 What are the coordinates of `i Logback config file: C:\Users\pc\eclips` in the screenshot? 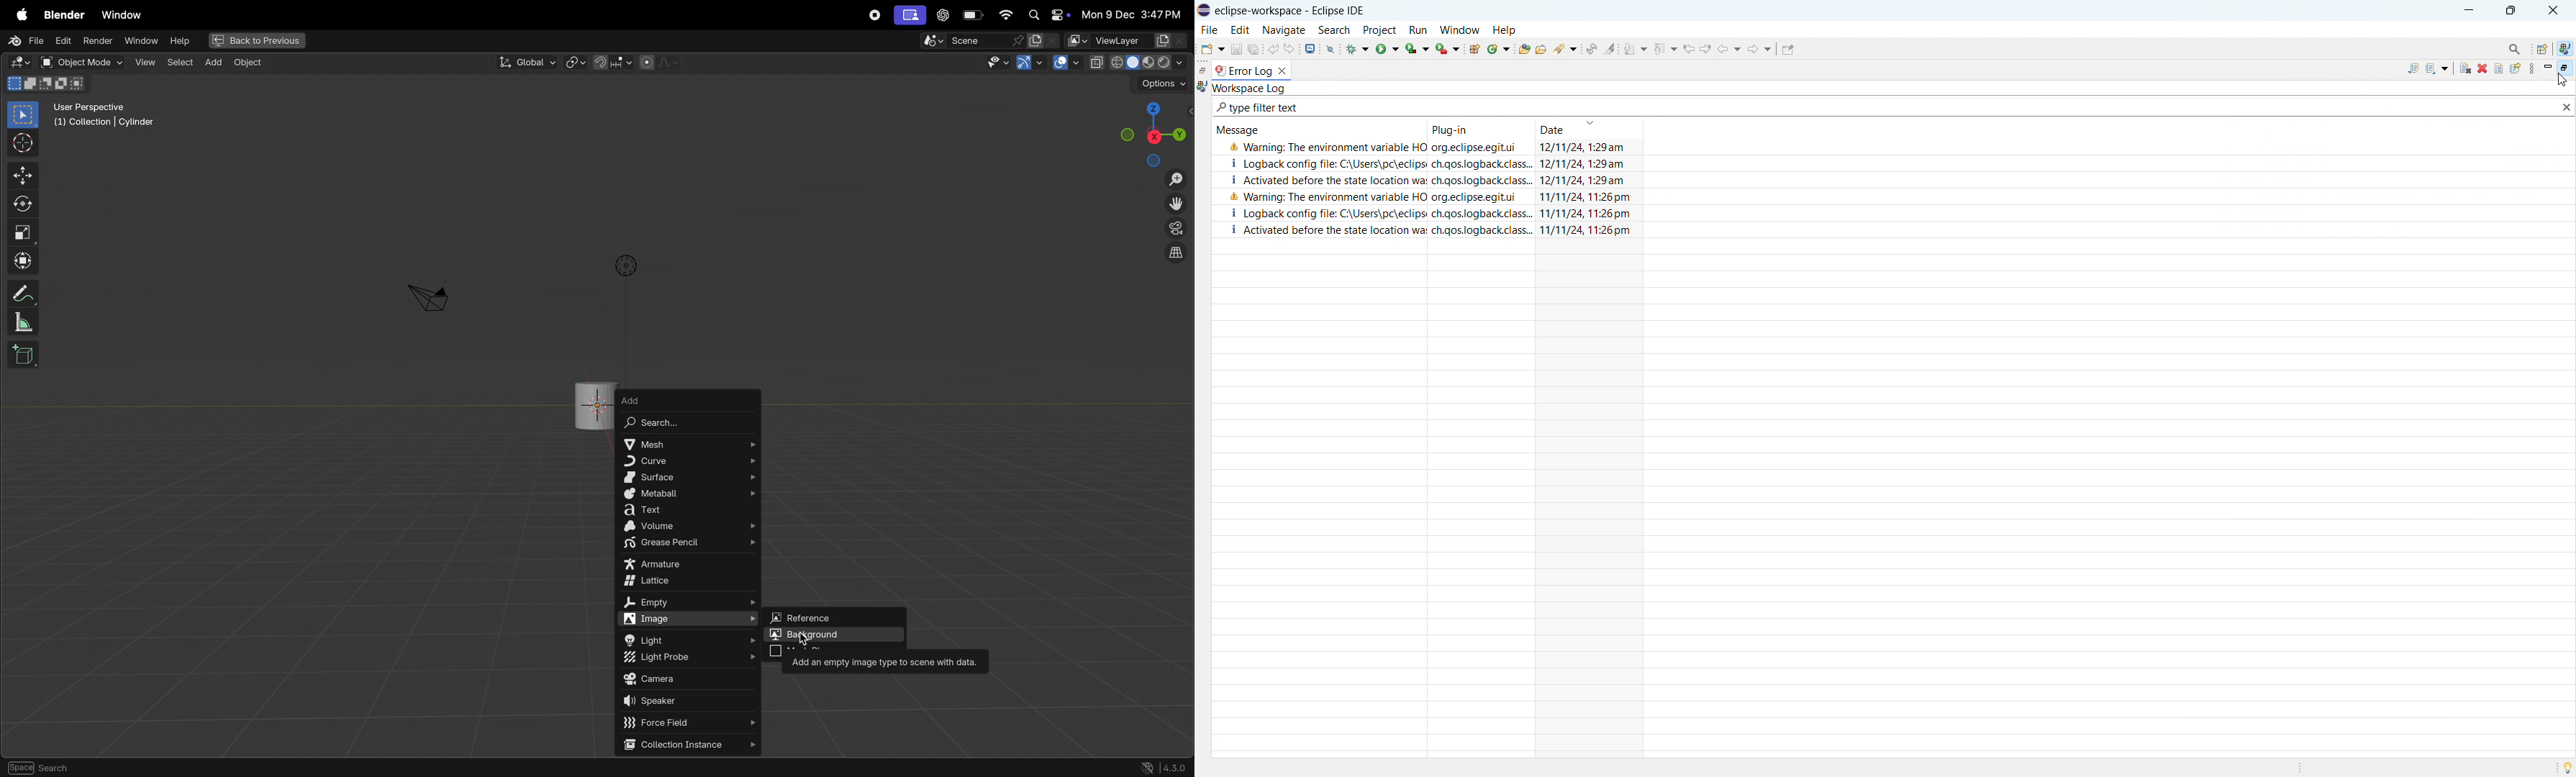 It's located at (1325, 213).